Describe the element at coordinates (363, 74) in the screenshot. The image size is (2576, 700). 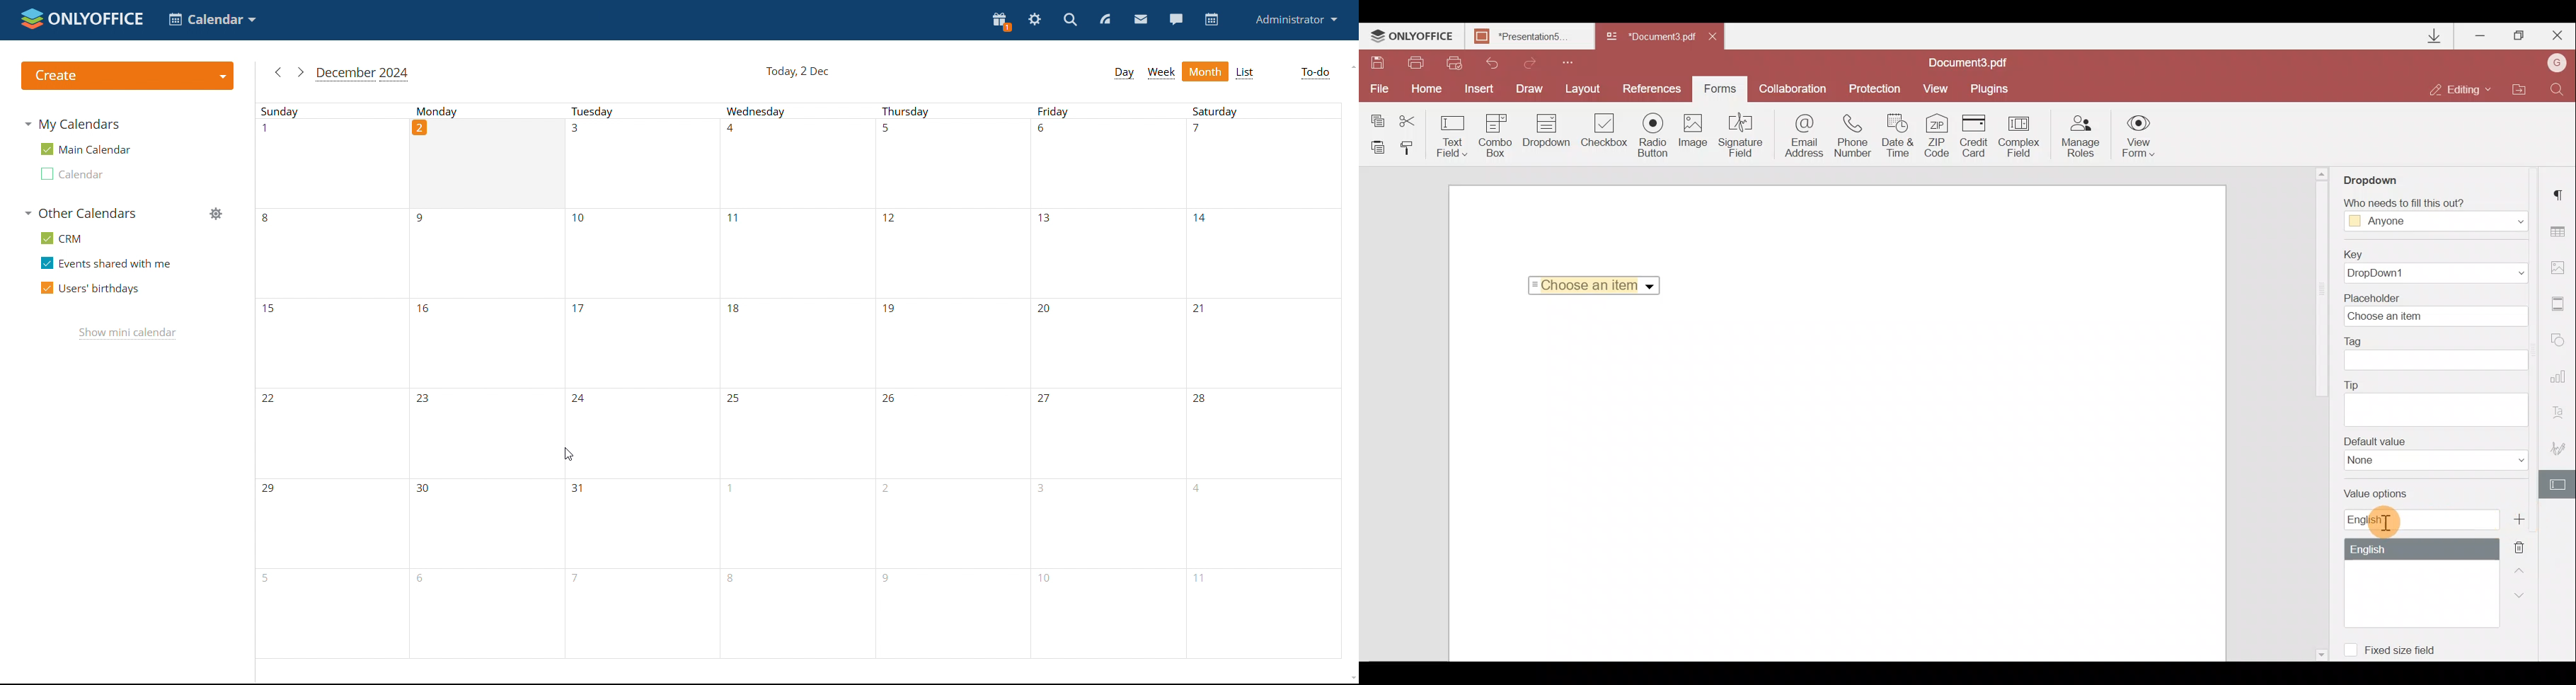
I see `current month` at that location.